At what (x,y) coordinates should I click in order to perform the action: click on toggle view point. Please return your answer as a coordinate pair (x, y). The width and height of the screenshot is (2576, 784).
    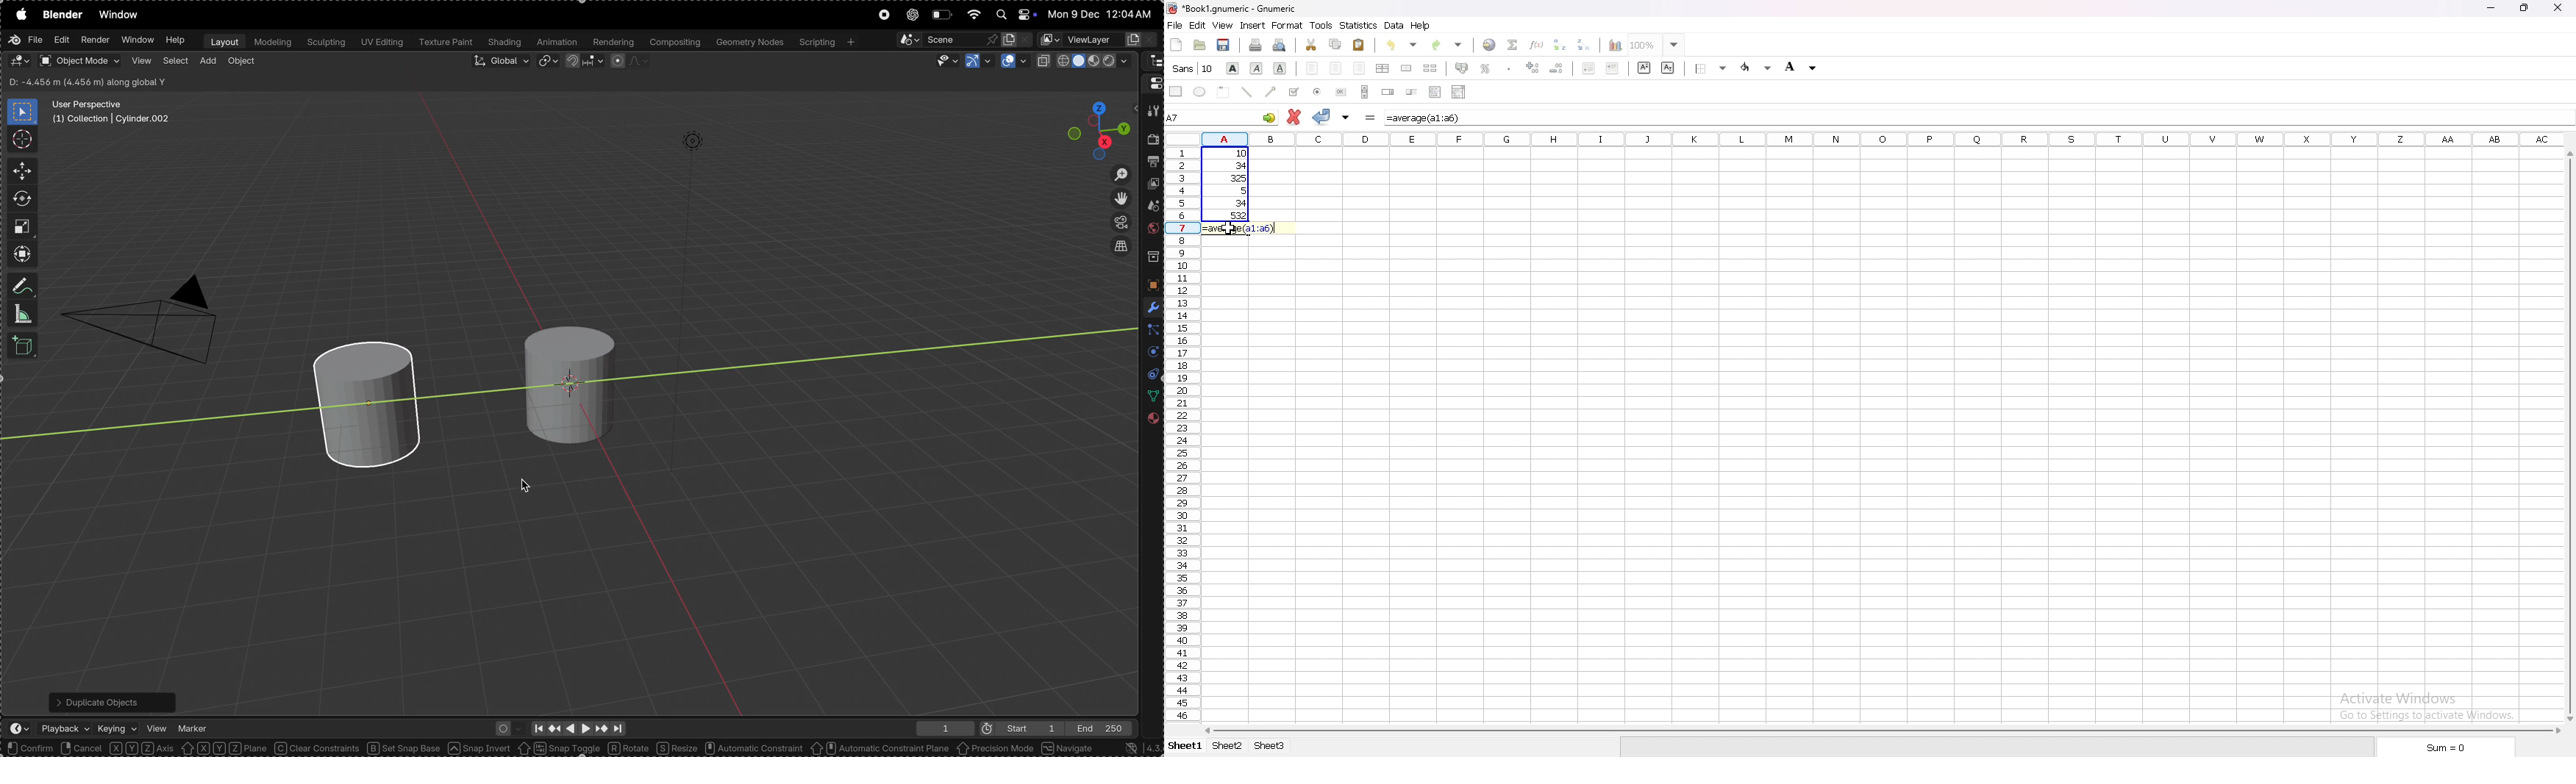
    Looking at the image, I should click on (1119, 199).